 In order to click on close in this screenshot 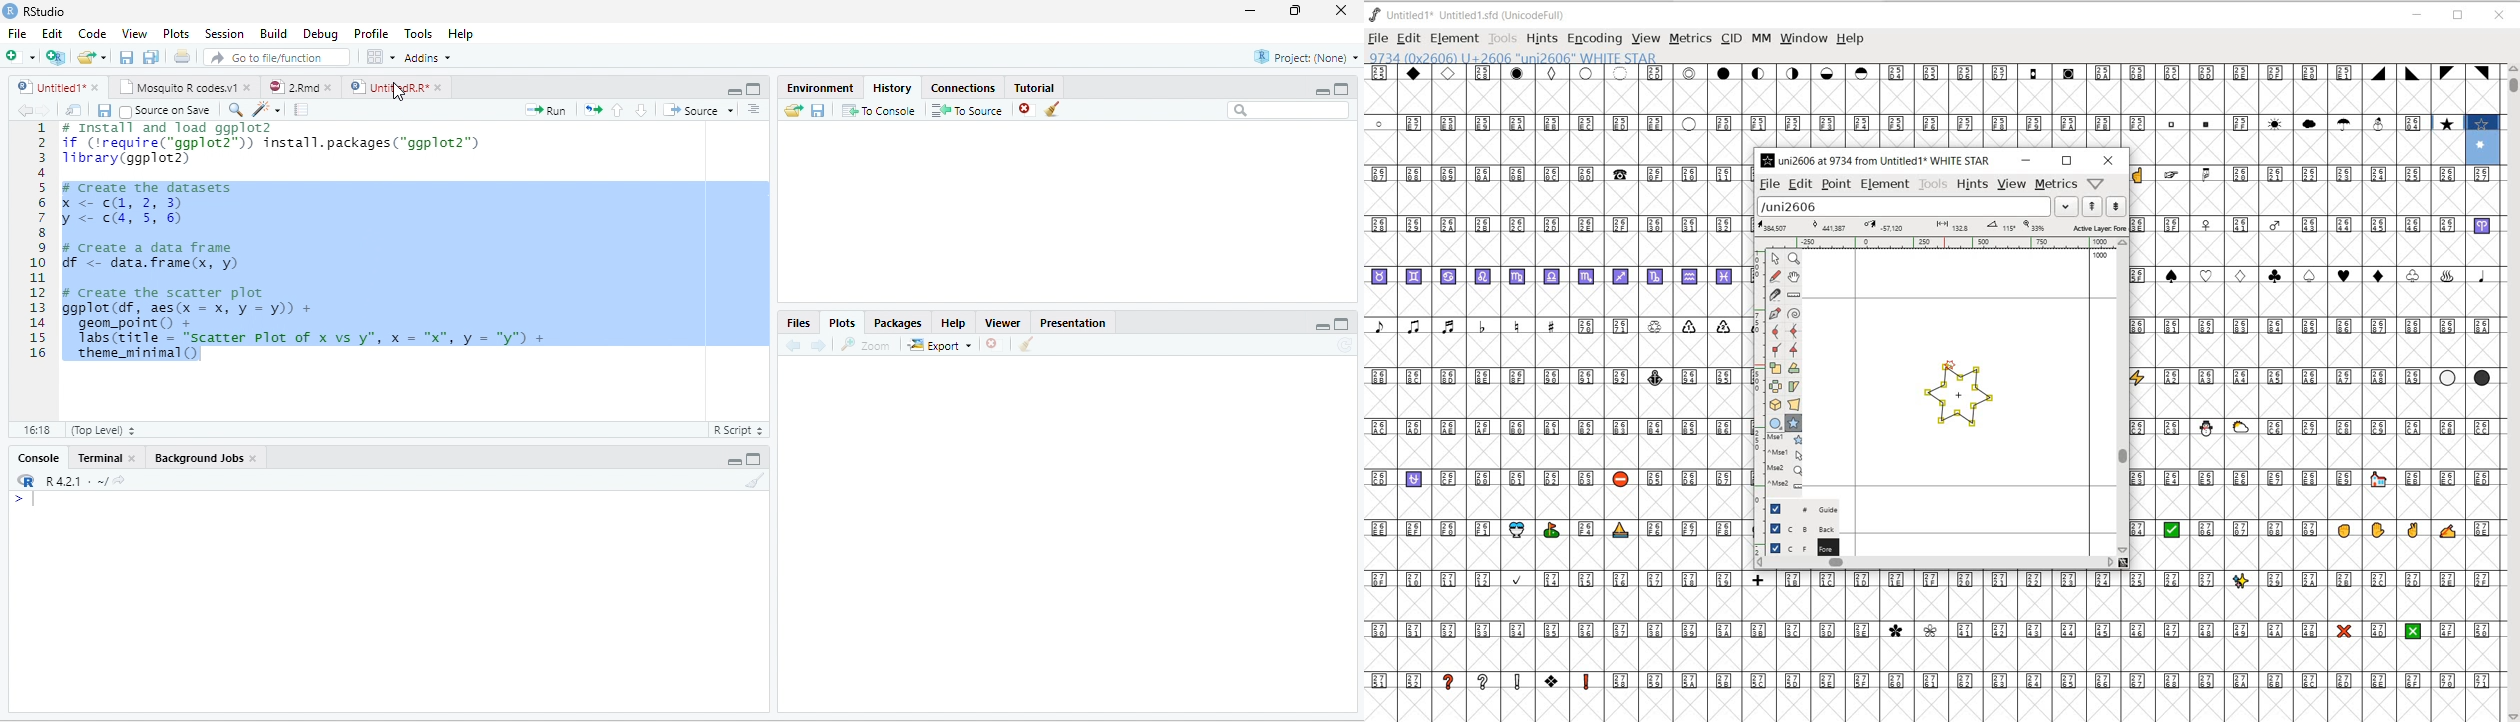, I will do `click(95, 87)`.